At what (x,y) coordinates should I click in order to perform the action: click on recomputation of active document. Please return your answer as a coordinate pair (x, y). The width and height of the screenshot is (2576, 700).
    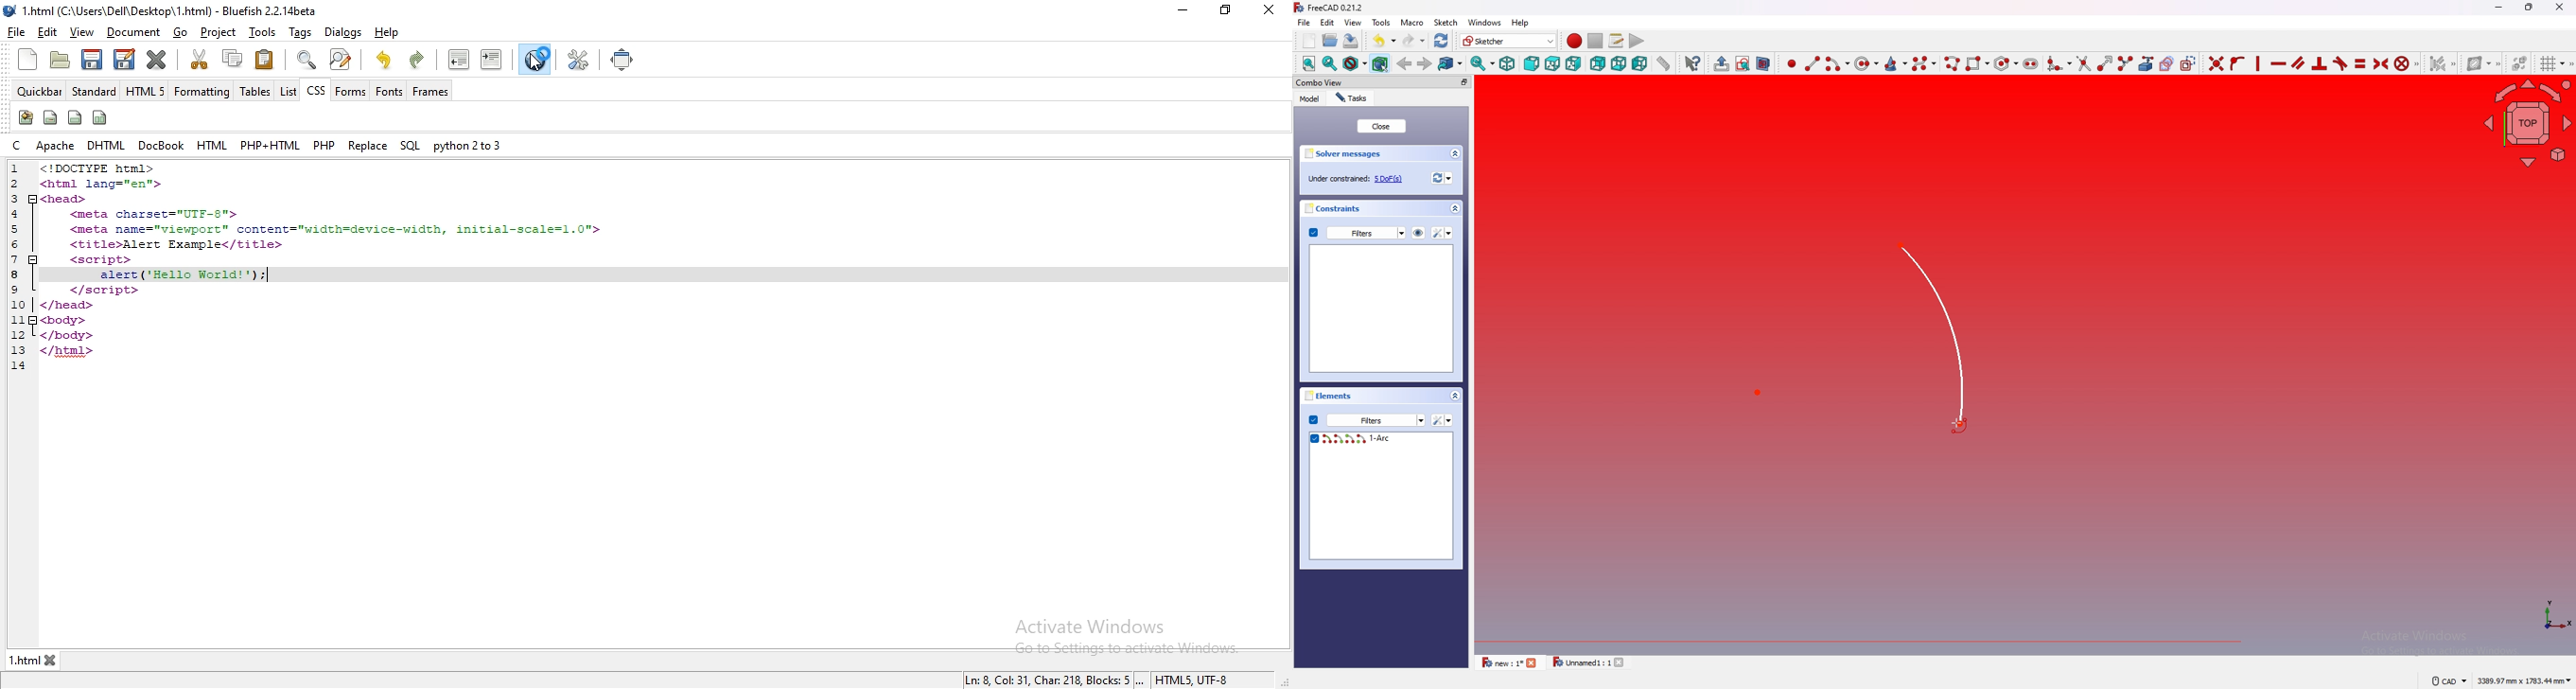
    Looking at the image, I should click on (1442, 178).